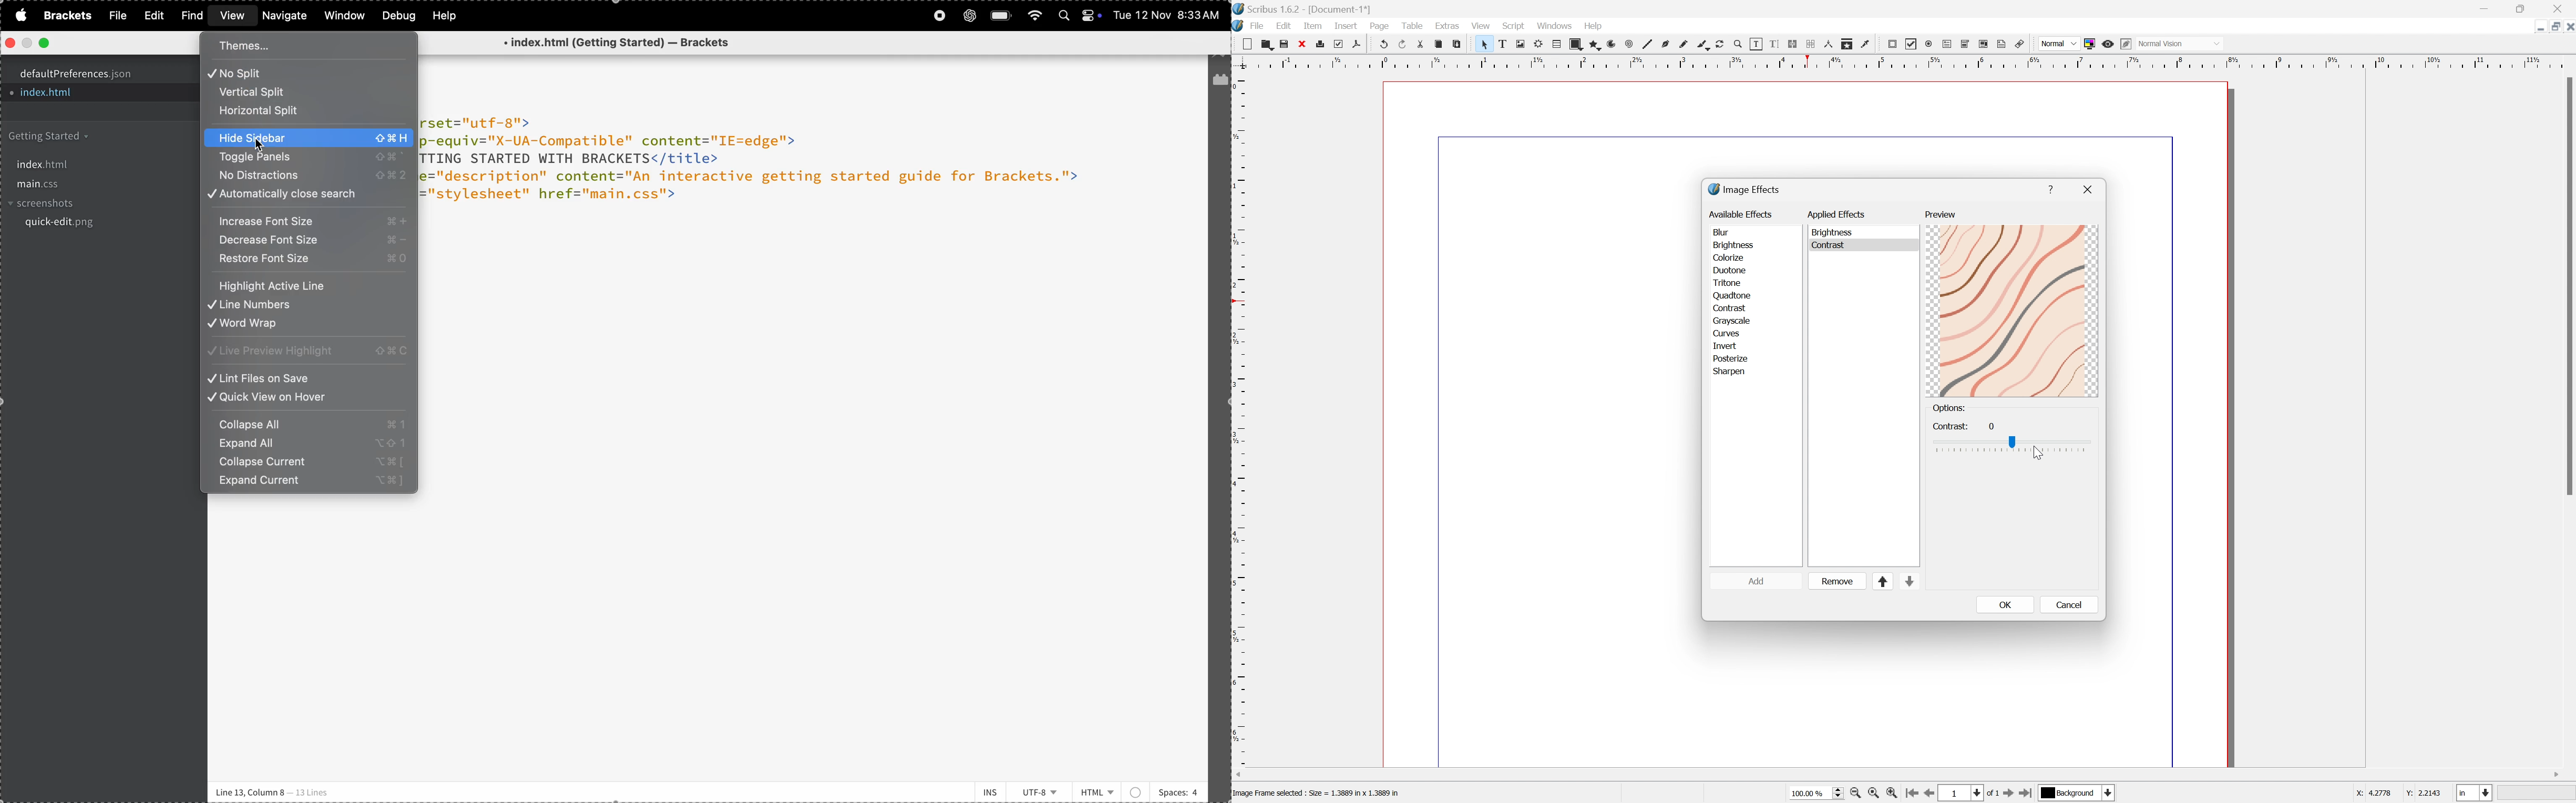 This screenshot has height=812, width=2576. I want to click on help, so click(448, 16).